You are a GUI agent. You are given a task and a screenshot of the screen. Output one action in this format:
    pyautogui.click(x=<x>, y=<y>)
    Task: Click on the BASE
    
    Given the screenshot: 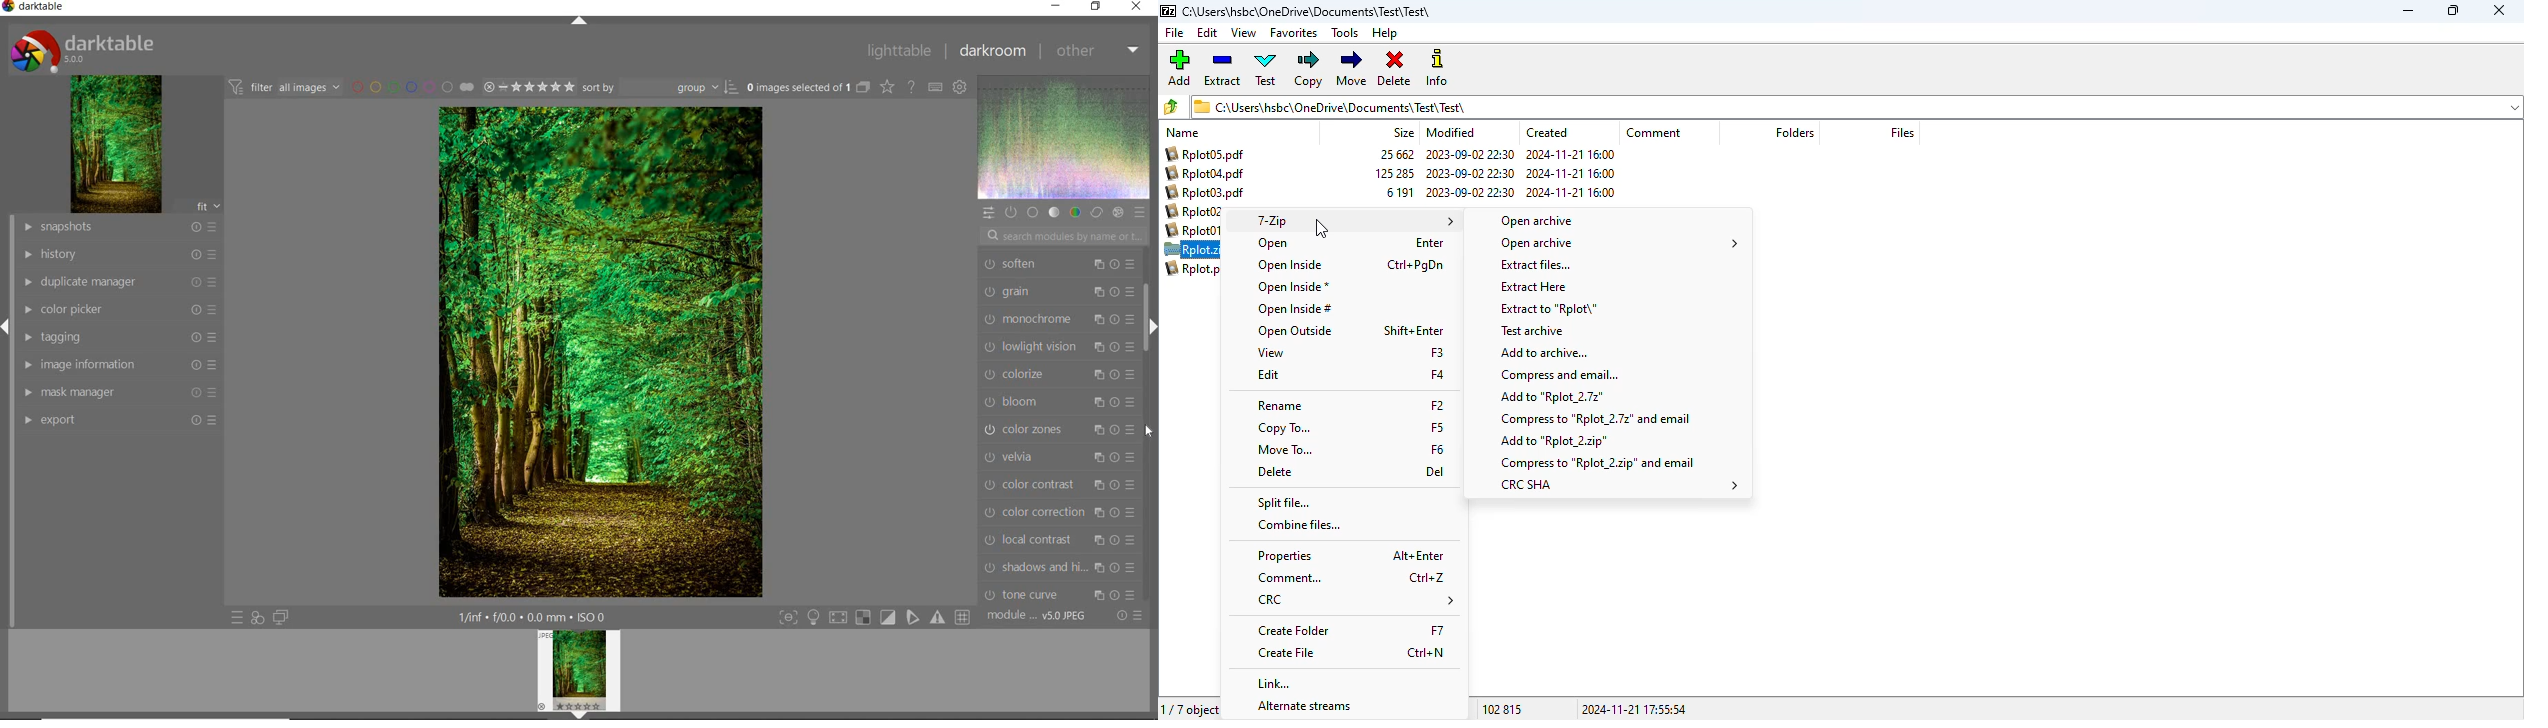 What is the action you would take?
    pyautogui.click(x=1033, y=214)
    